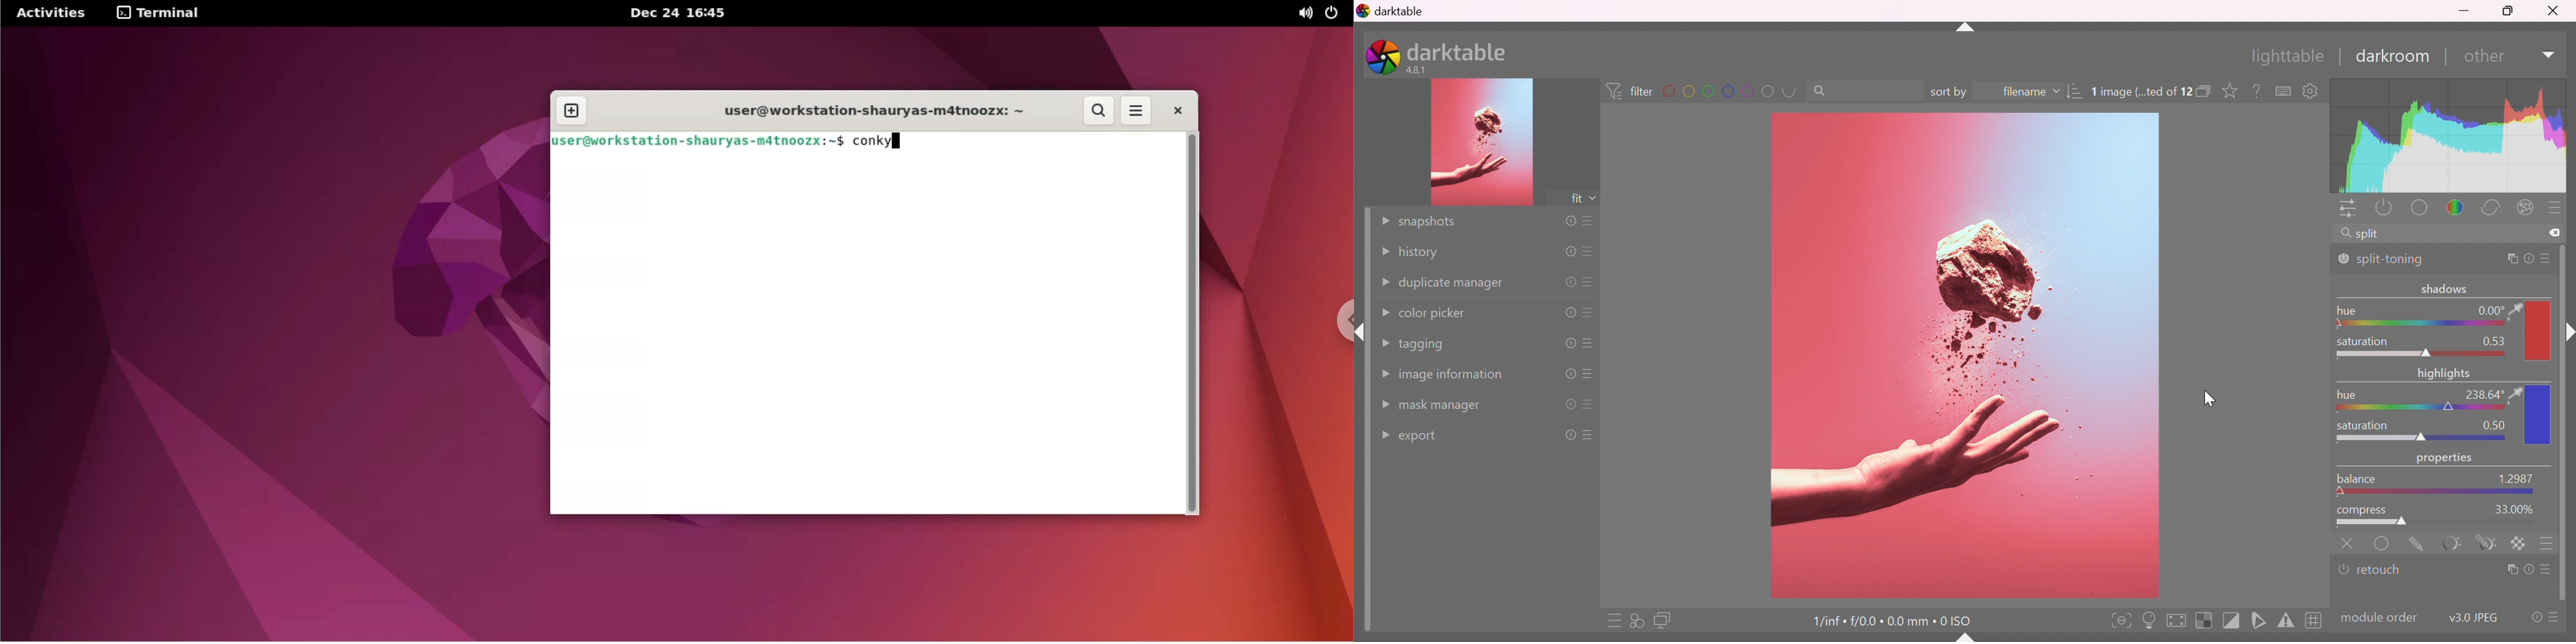 The width and height of the screenshot is (2576, 644). Describe the element at coordinates (2555, 618) in the screenshot. I see `presets` at that location.